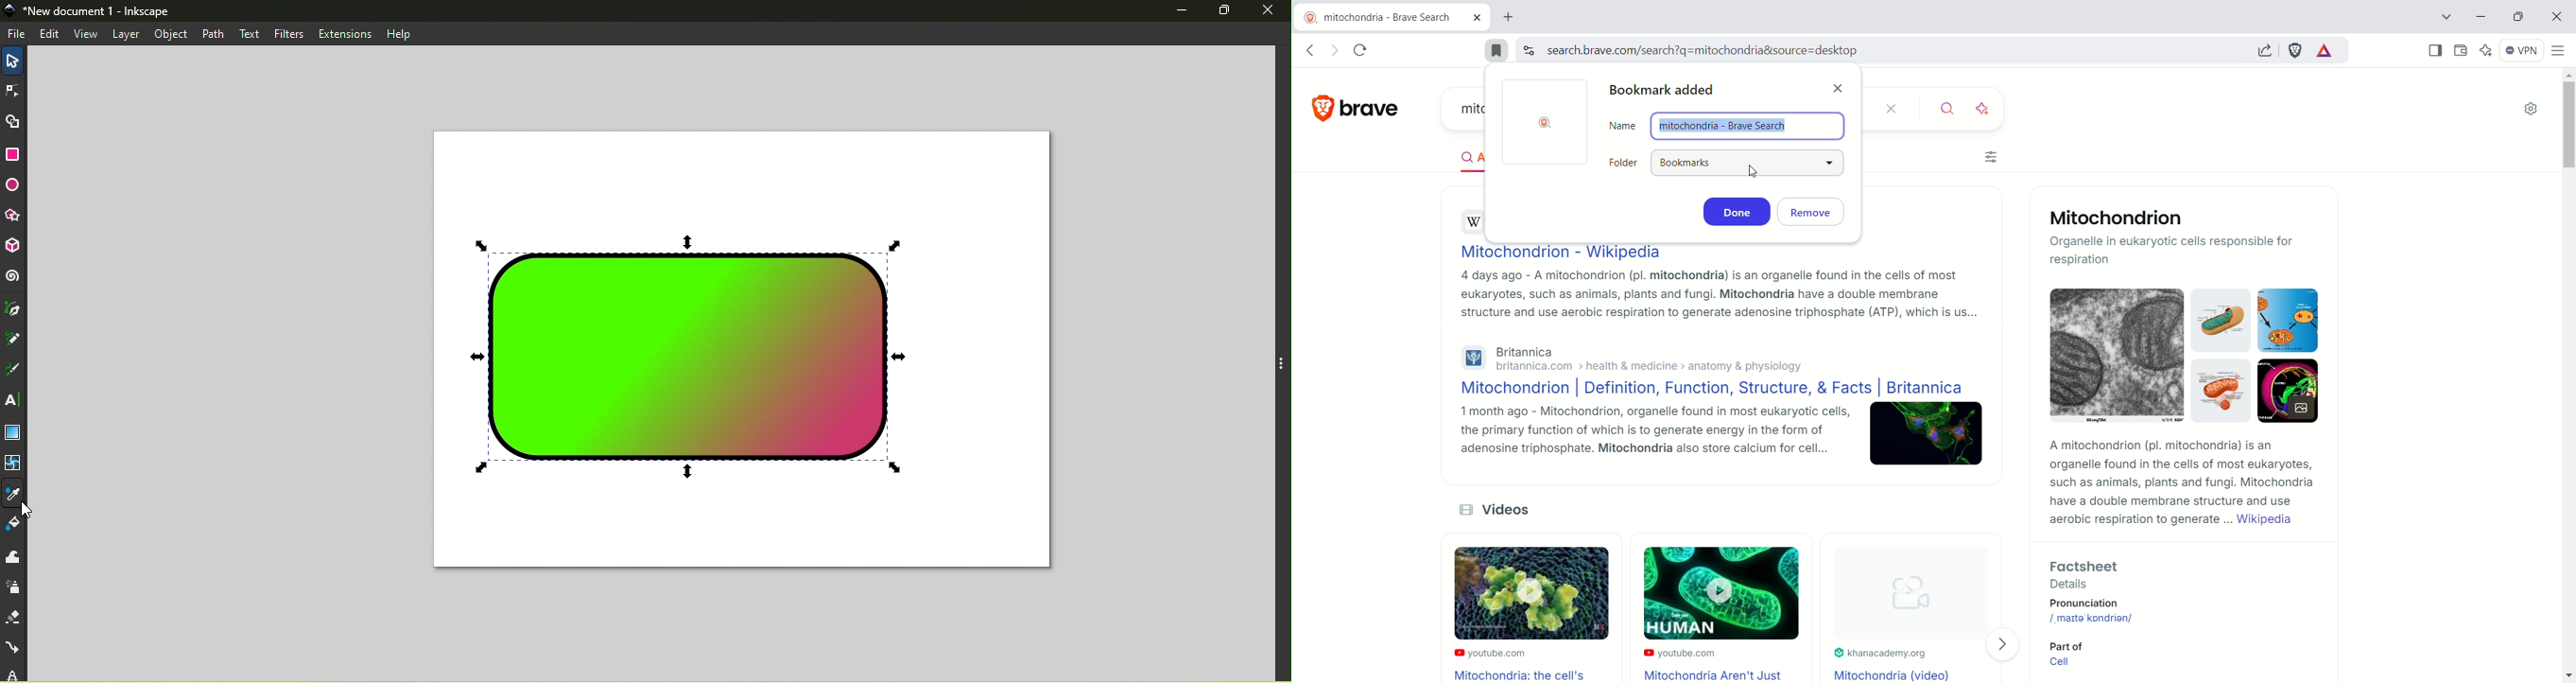 The image size is (2576, 700). What do you see at coordinates (1728, 126) in the screenshot?
I see `name` at bounding box center [1728, 126].